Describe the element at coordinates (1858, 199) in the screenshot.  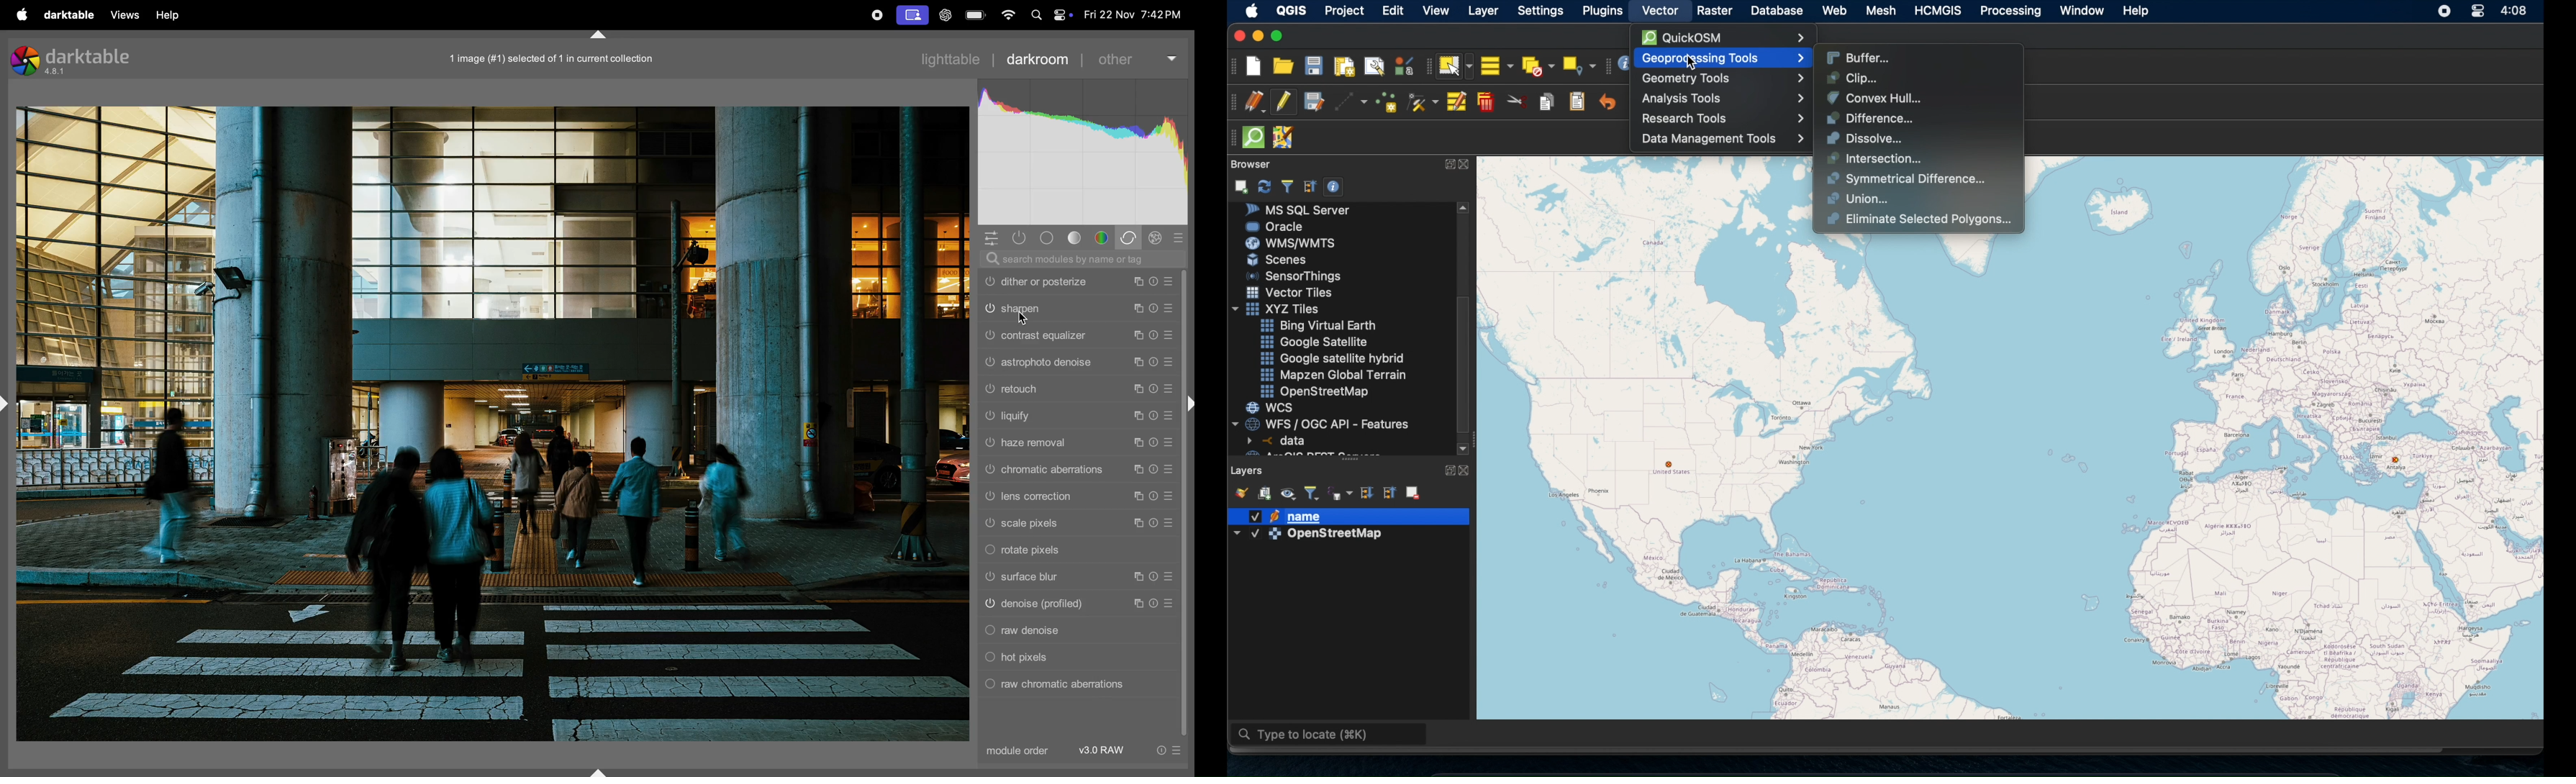
I see `Union...` at that location.